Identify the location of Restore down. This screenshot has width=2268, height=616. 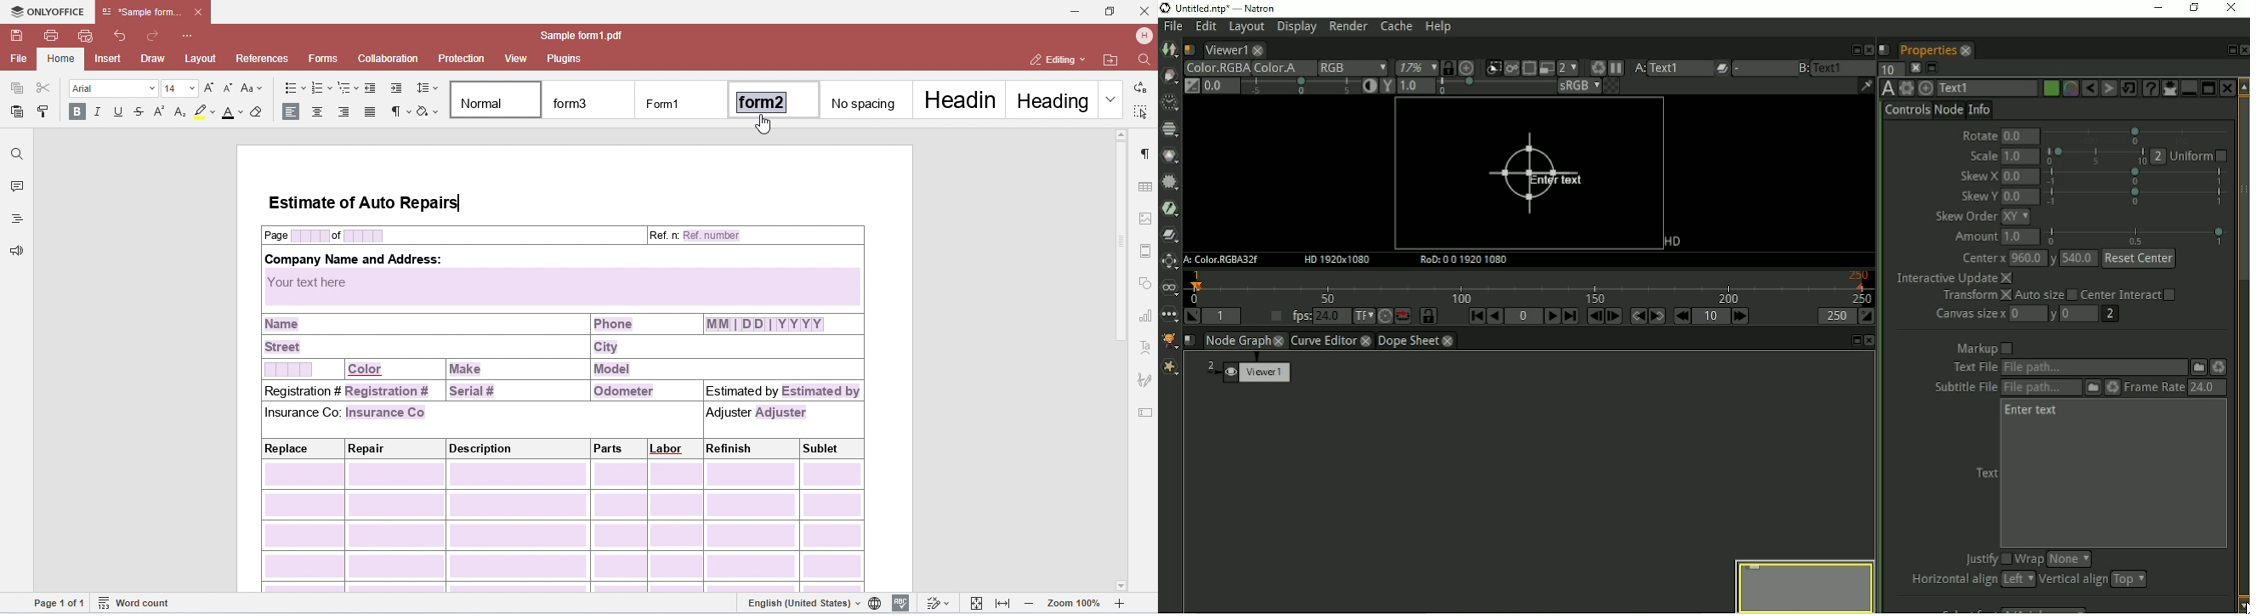
(2195, 9).